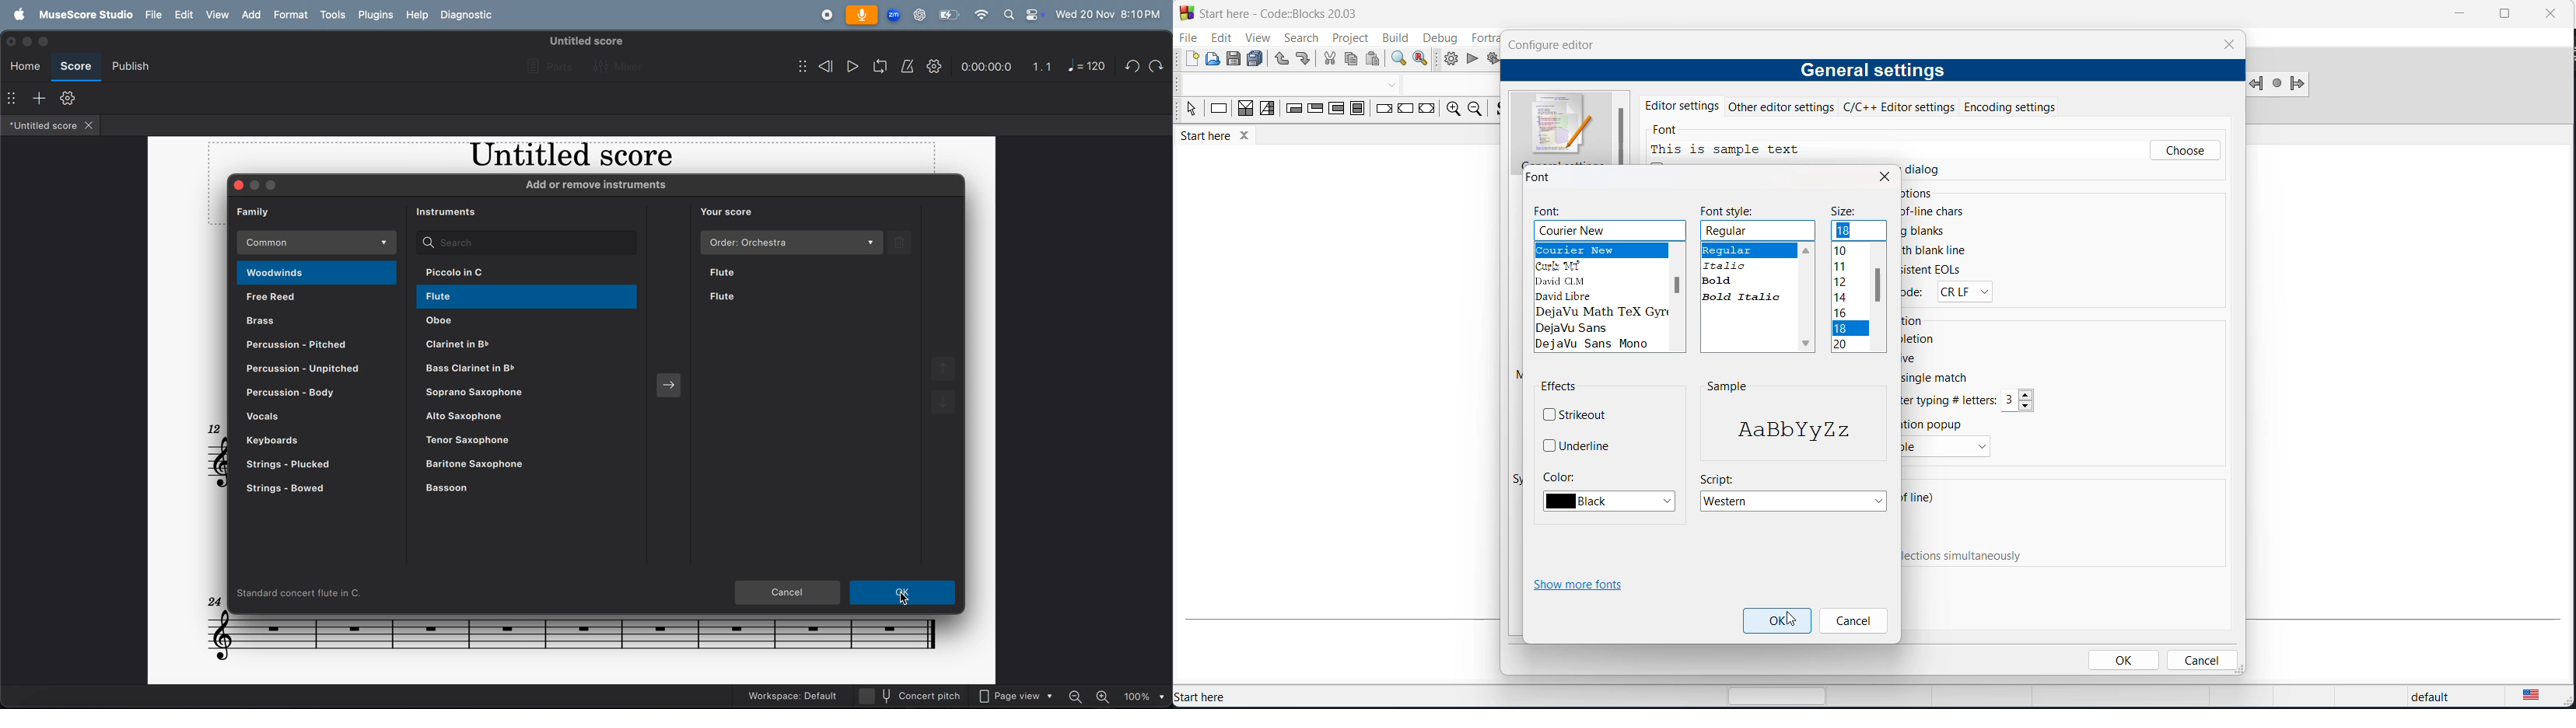 The image size is (2576, 728). I want to click on encoding settings, so click(2028, 106).